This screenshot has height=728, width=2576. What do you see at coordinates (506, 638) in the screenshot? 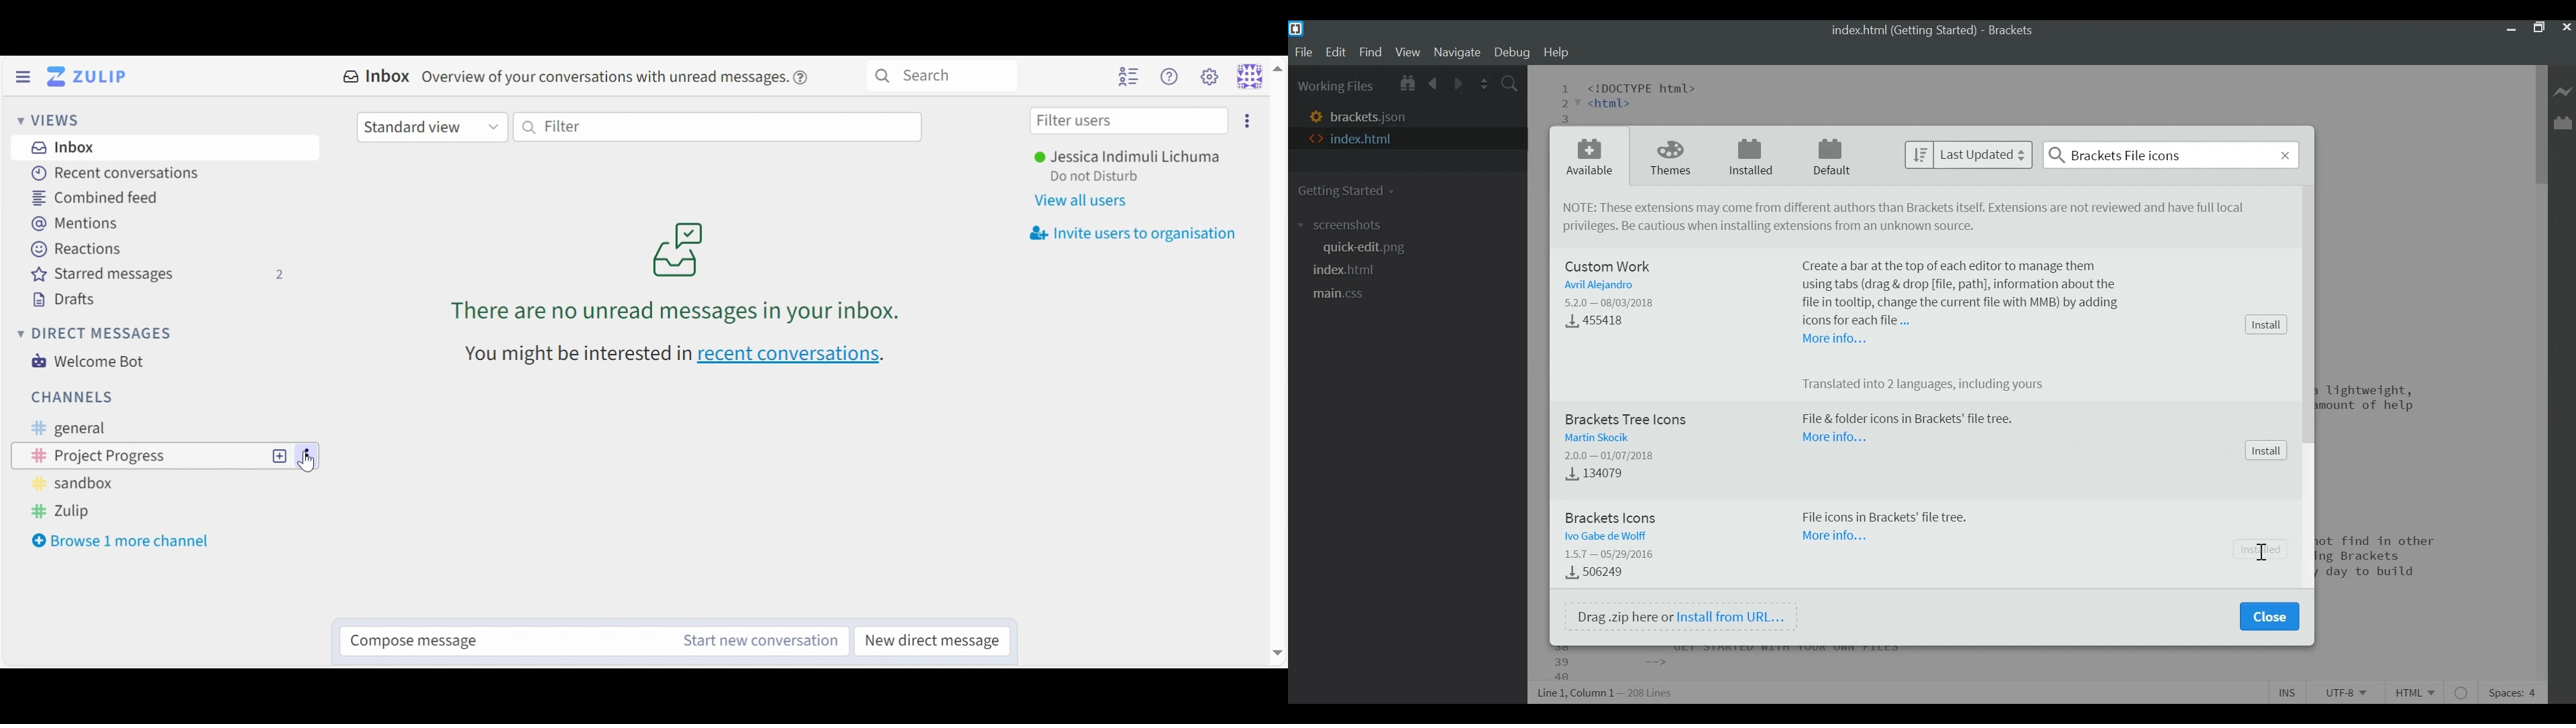
I see `Compose message` at bounding box center [506, 638].